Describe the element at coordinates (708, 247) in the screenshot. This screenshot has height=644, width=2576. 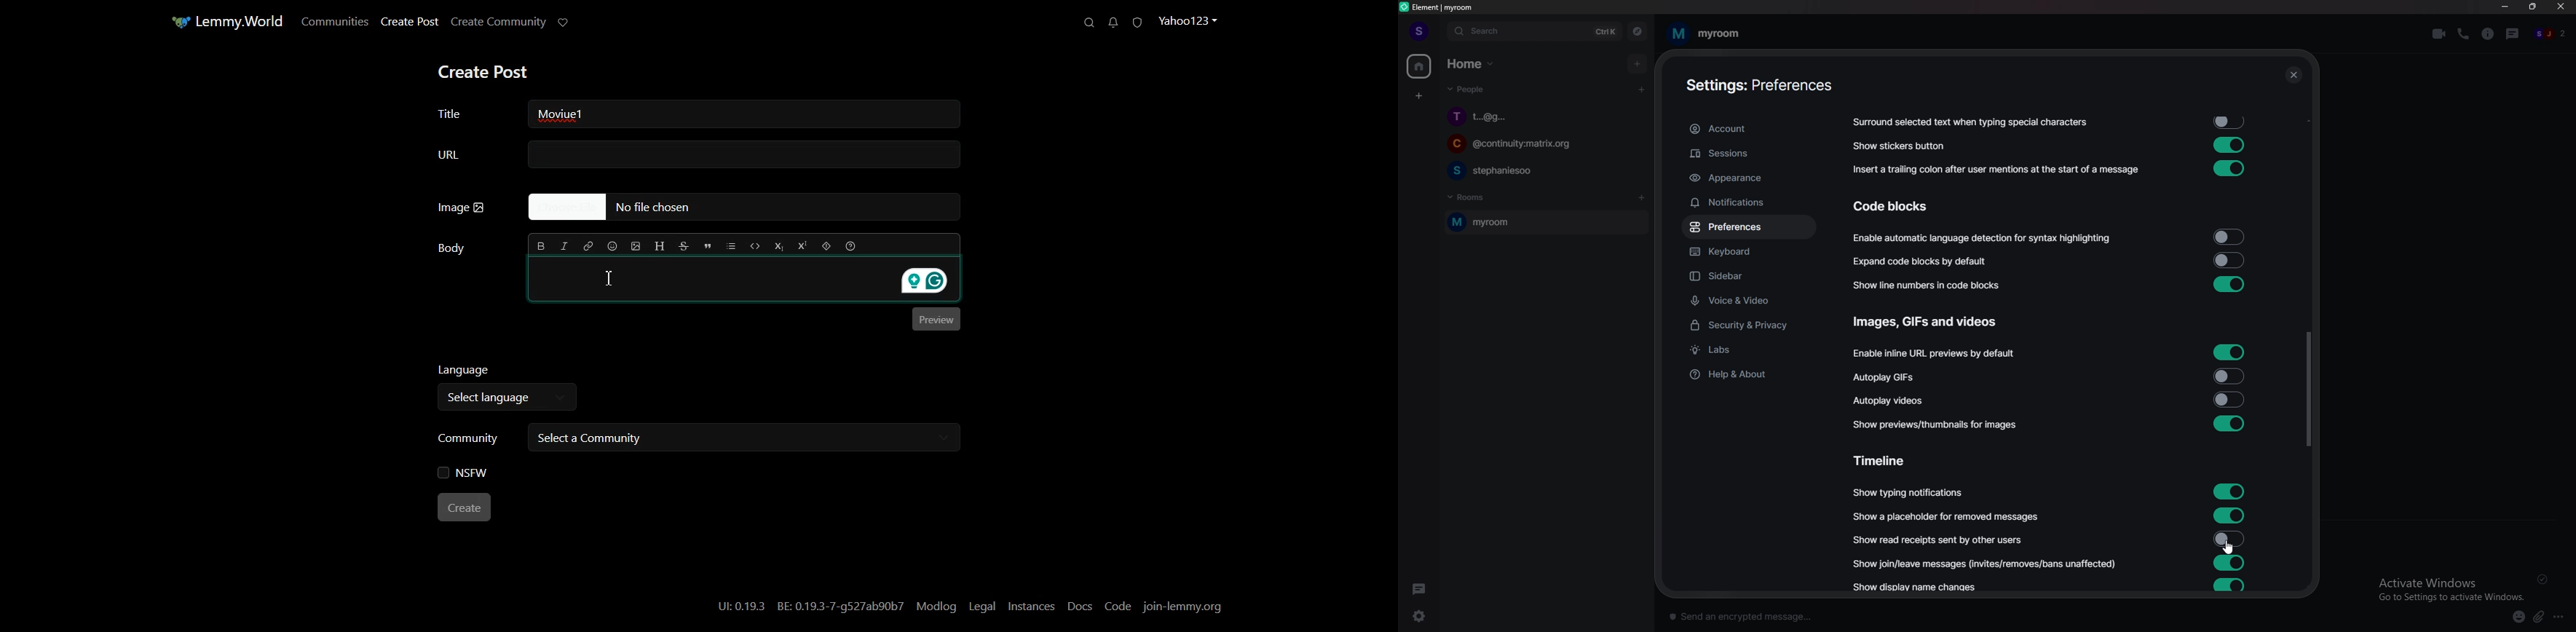
I see `Quote` at that location.